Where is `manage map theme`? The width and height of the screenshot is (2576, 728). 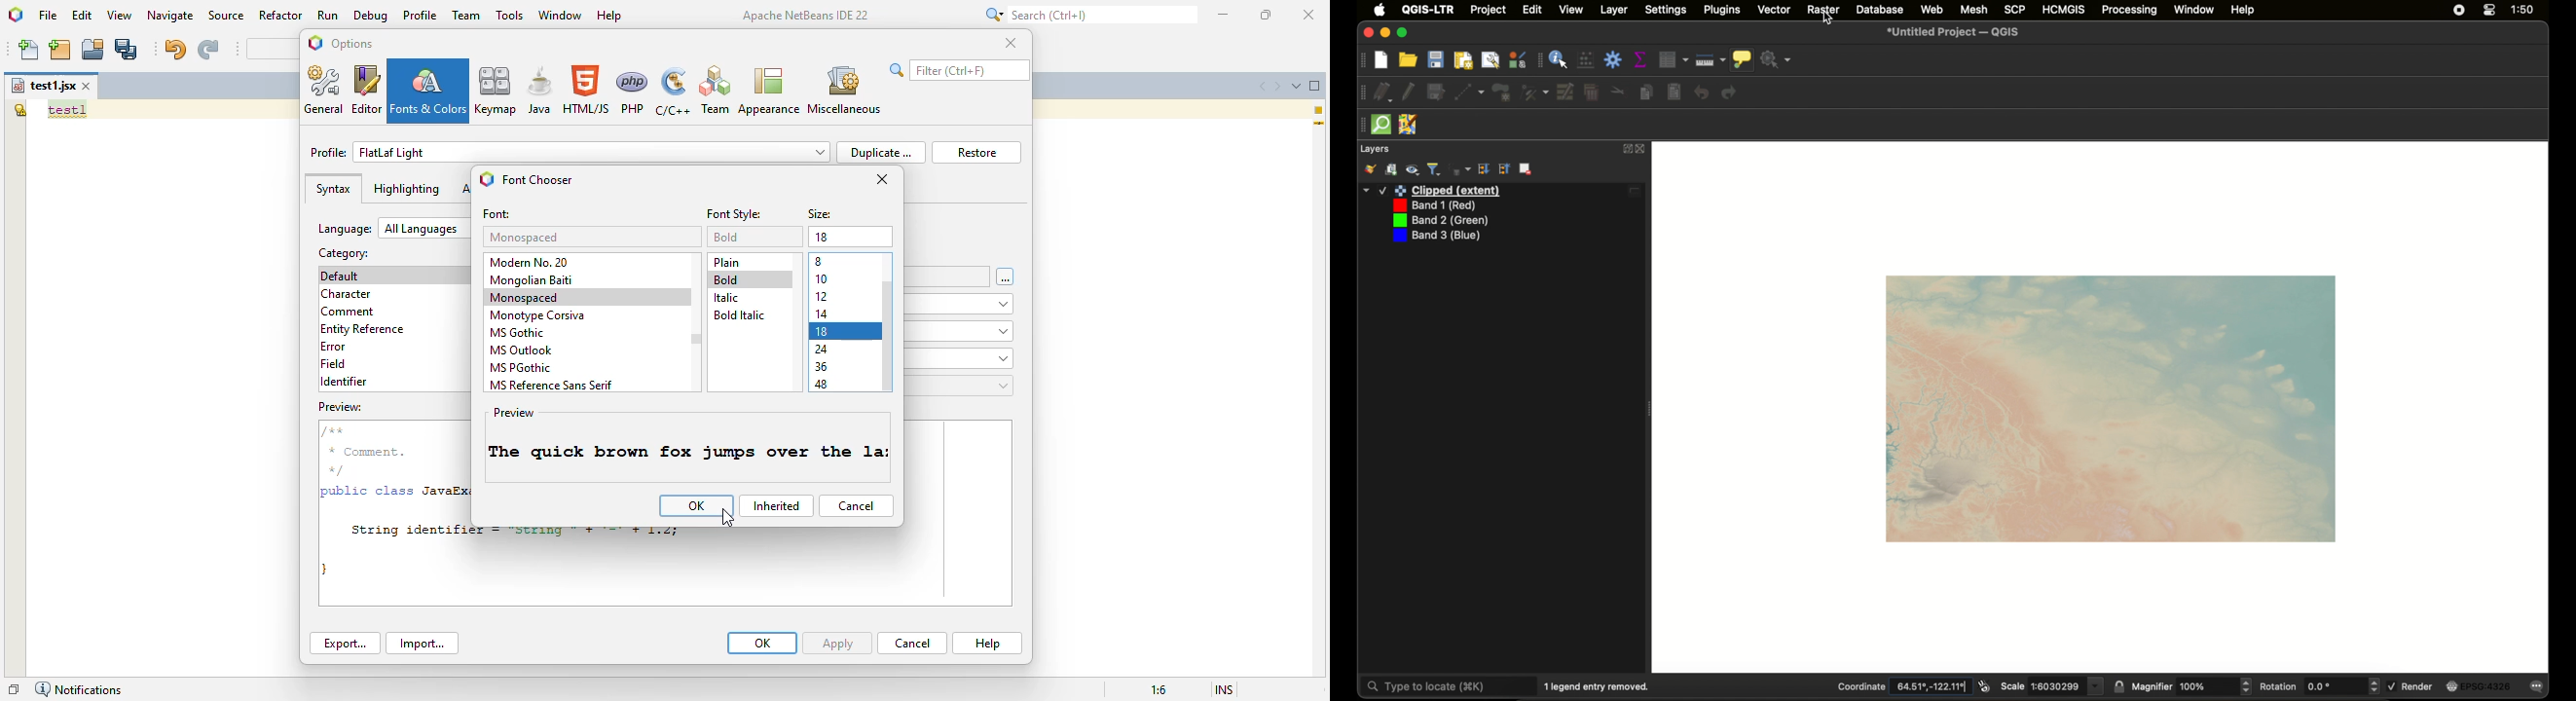
manage map theme is located at coordinates (1412, 170).